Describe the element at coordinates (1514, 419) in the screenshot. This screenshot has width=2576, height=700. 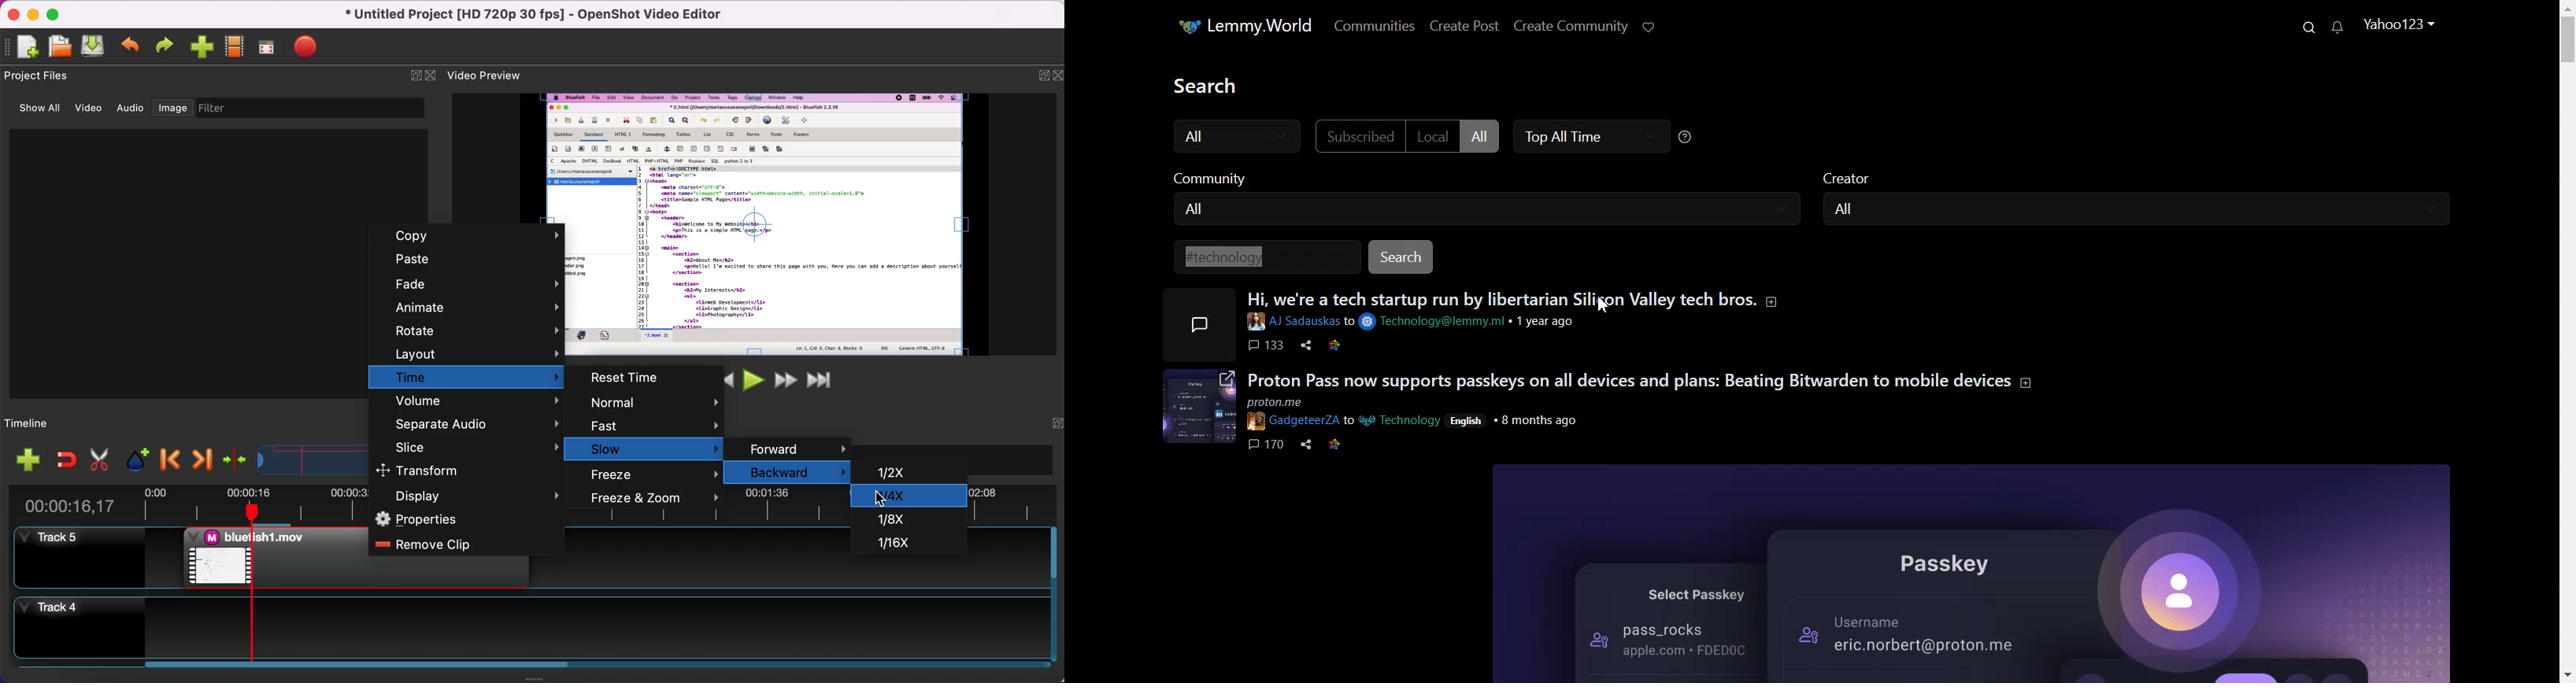
I see `english 8 months ago` at that location.